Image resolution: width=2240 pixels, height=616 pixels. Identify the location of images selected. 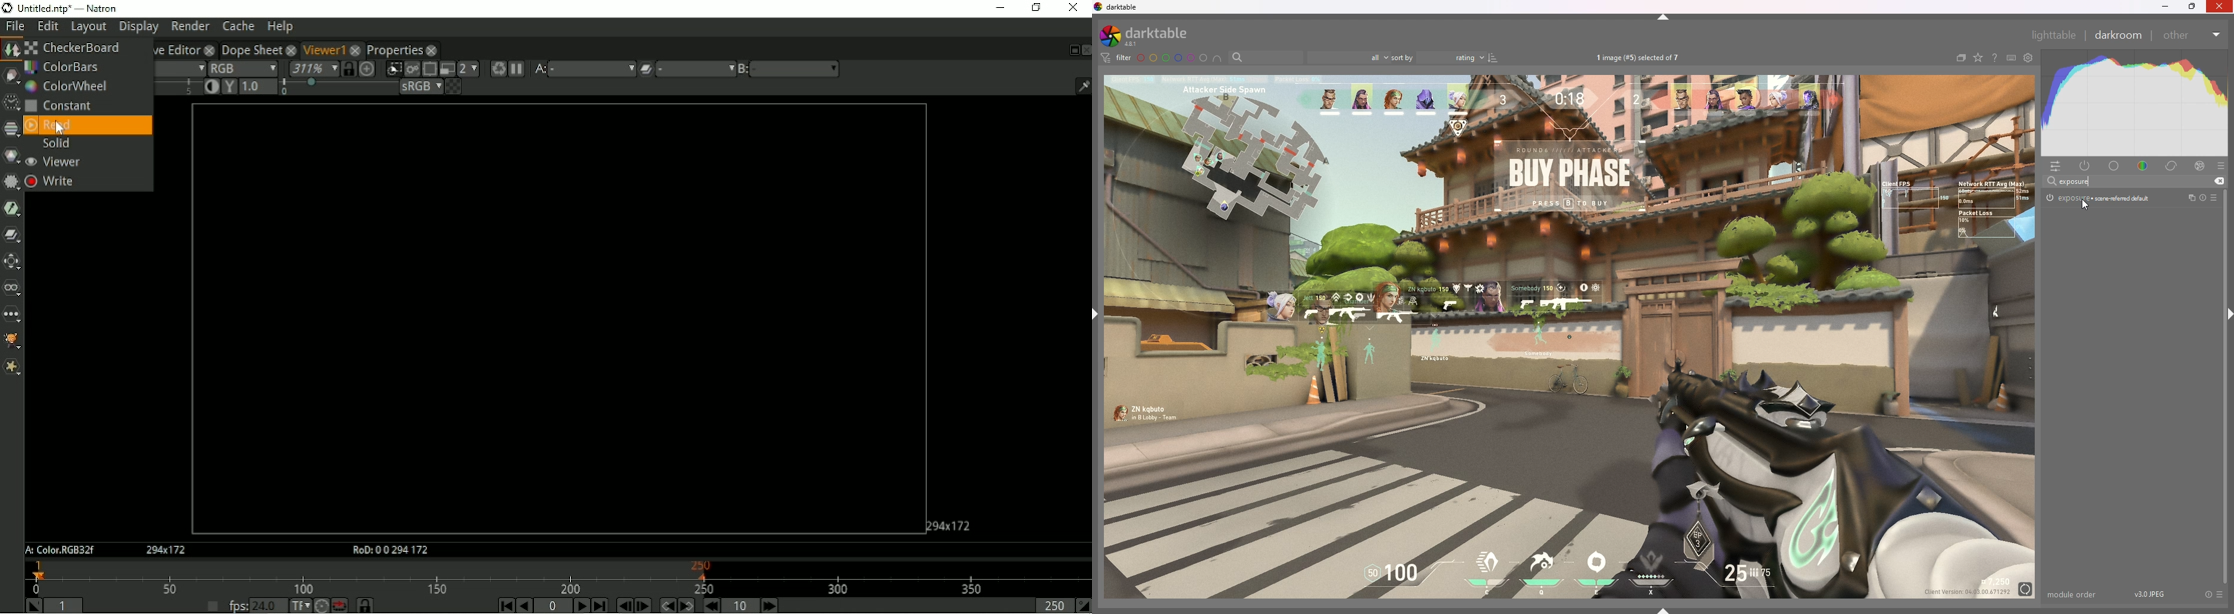
(1639, 58).